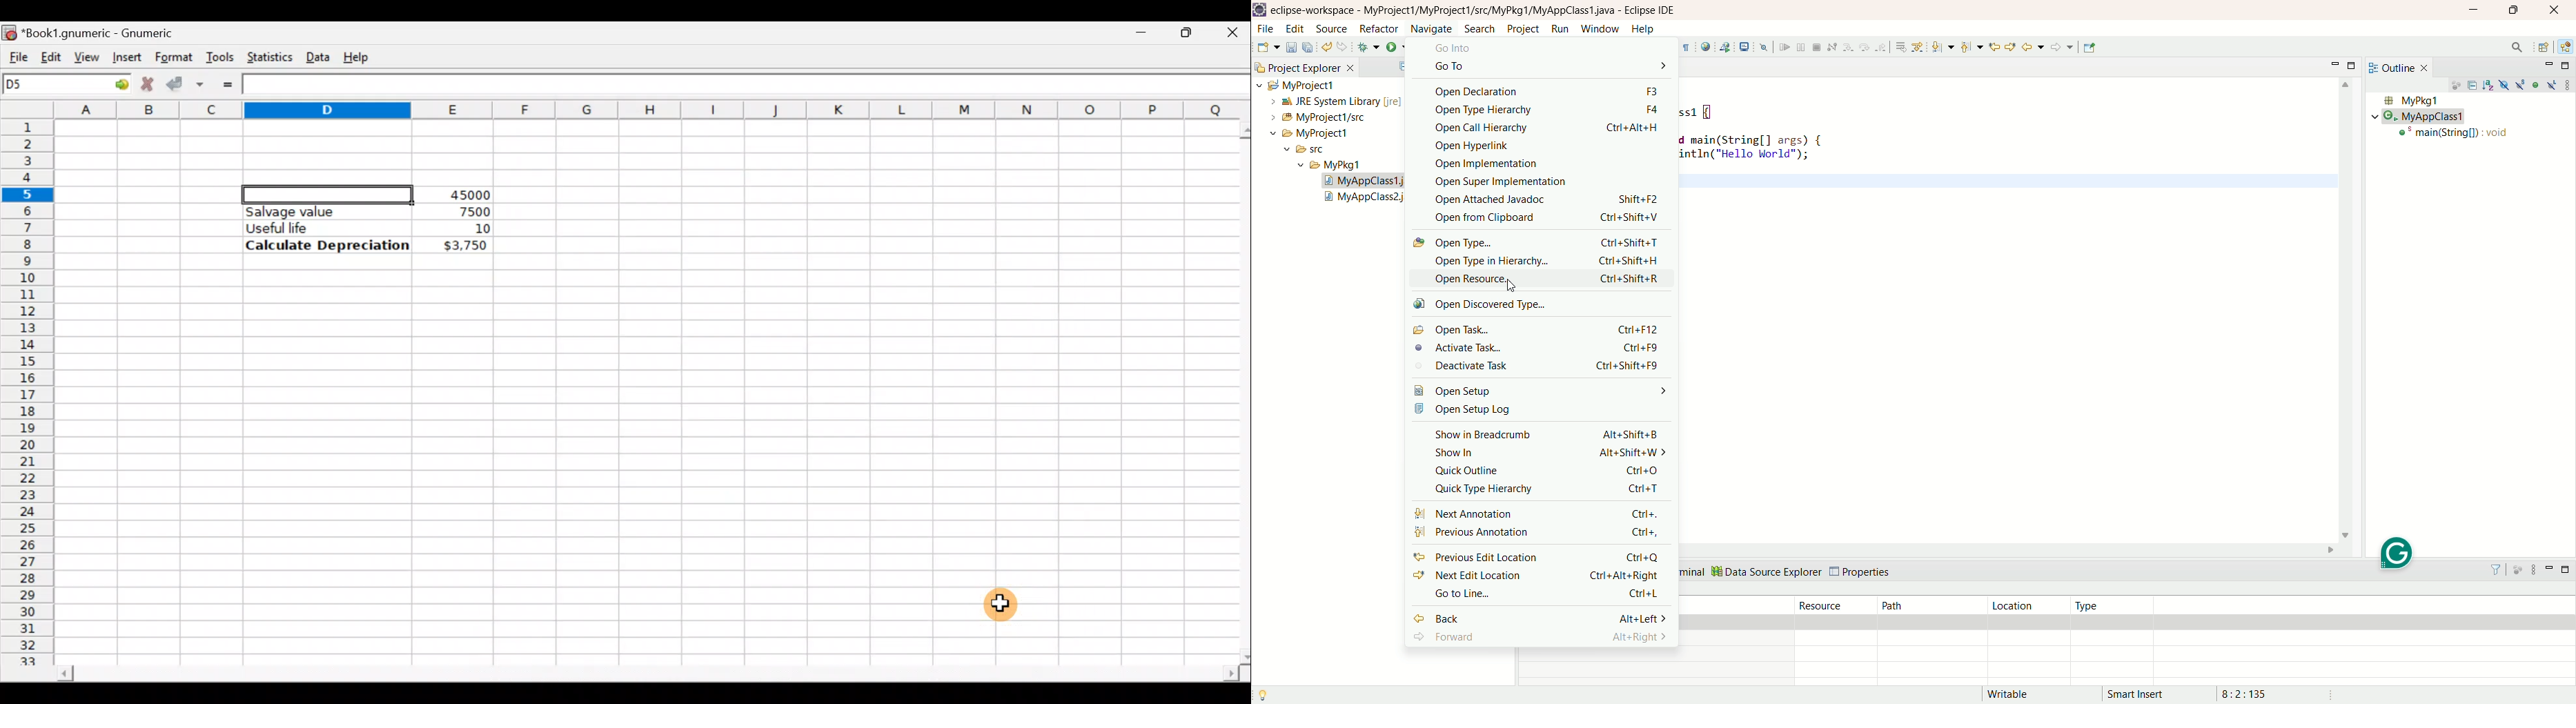  What do you see at coordinates (1334, 30) in the screenshot?
I see `source` at bounding box center [1334, 30].